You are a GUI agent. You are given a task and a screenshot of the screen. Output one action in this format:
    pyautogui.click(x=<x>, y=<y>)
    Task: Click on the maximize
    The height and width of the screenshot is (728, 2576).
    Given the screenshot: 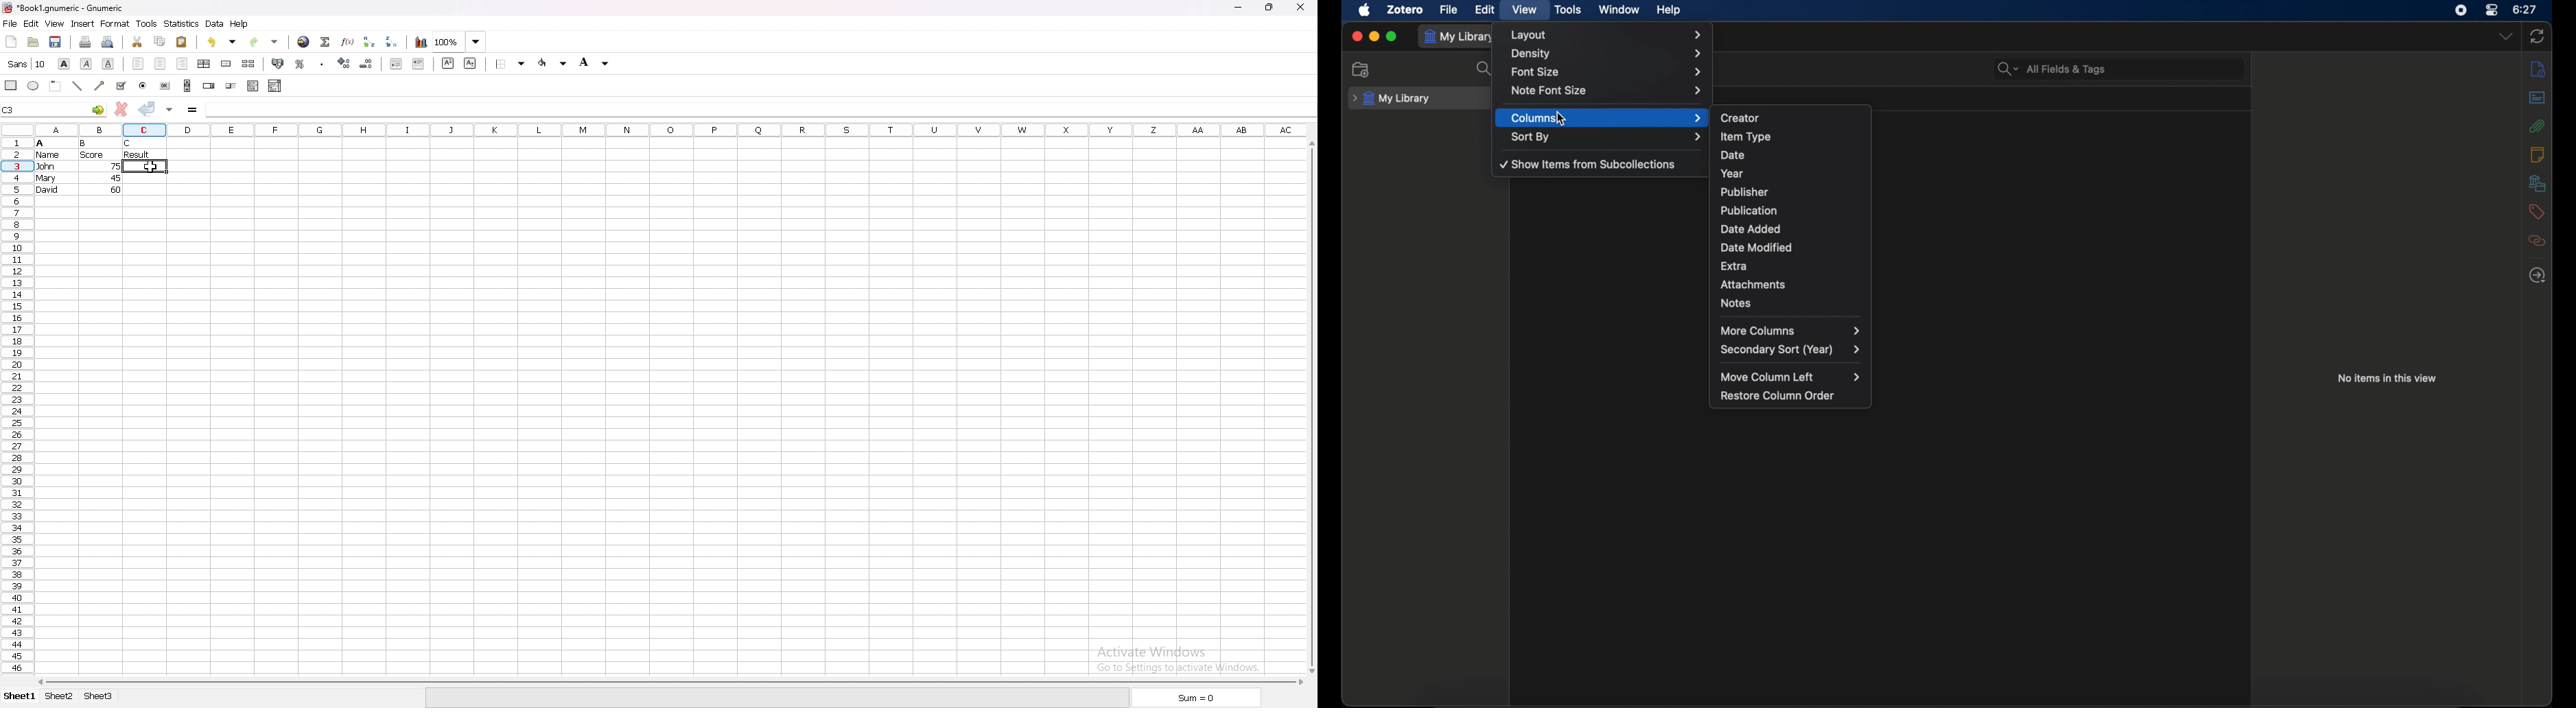 What is the action you would take?
    pyautogui.click(x=1392, y=37)
    